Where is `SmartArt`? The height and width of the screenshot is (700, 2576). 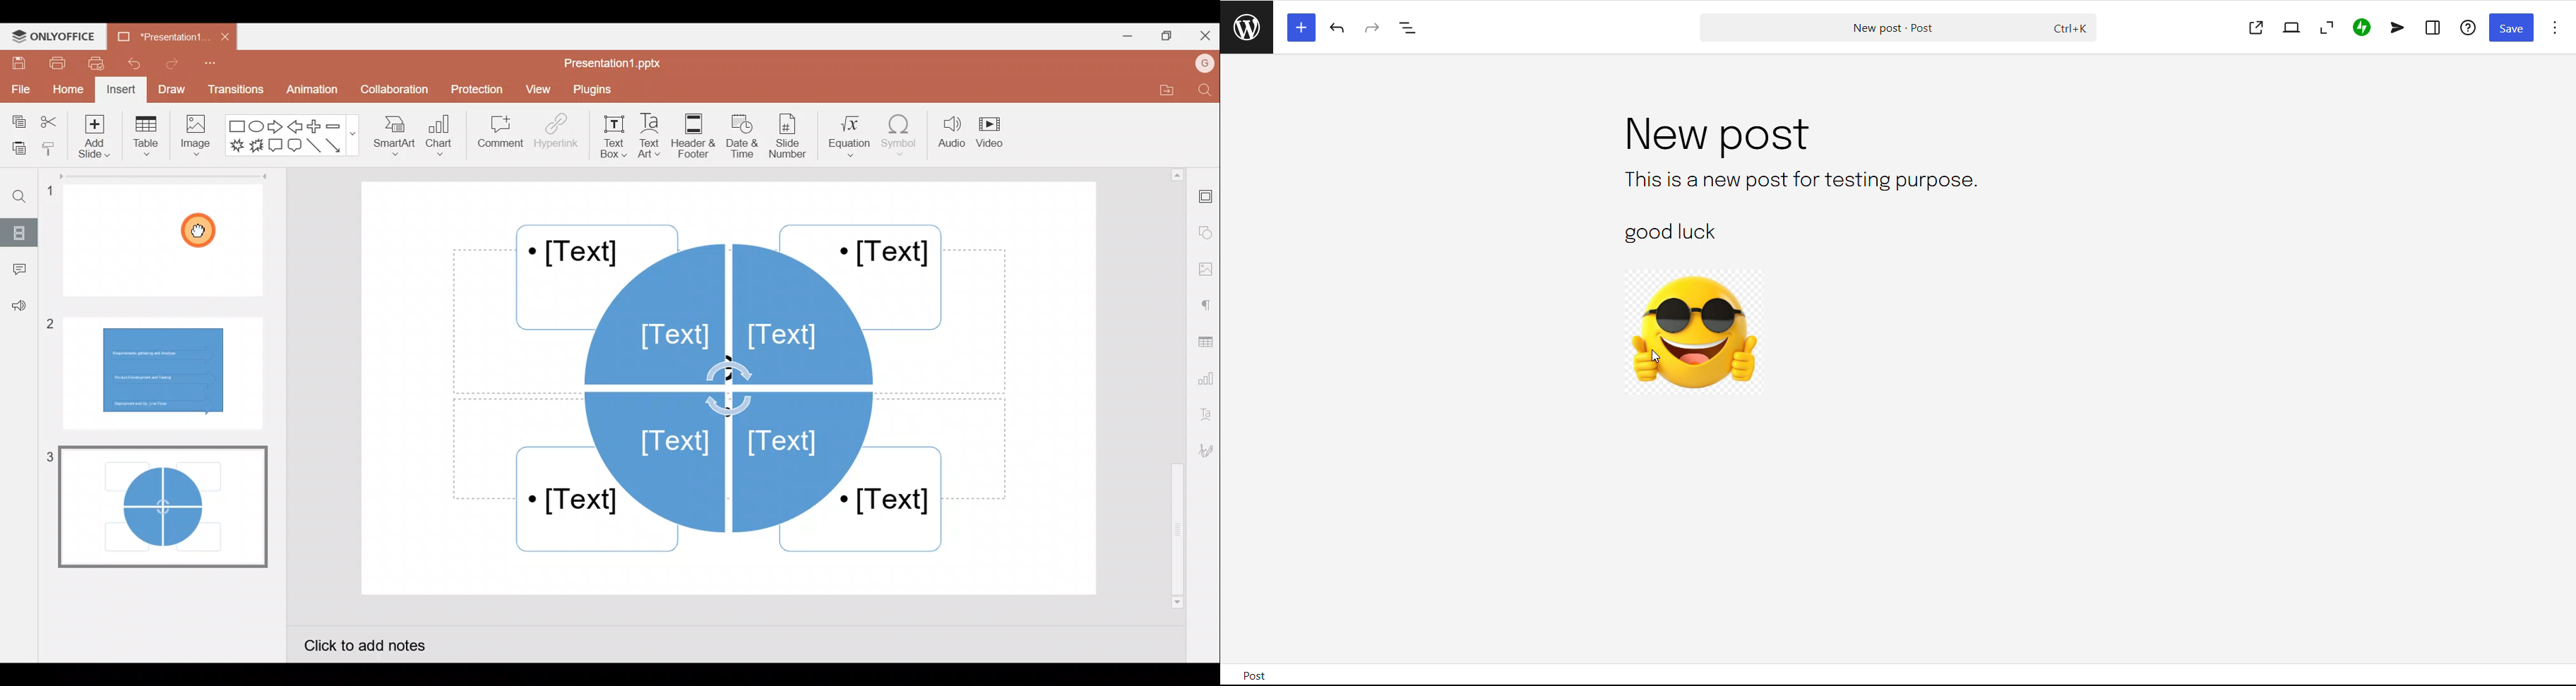
SmartArt is located at coordinates (394, 140).